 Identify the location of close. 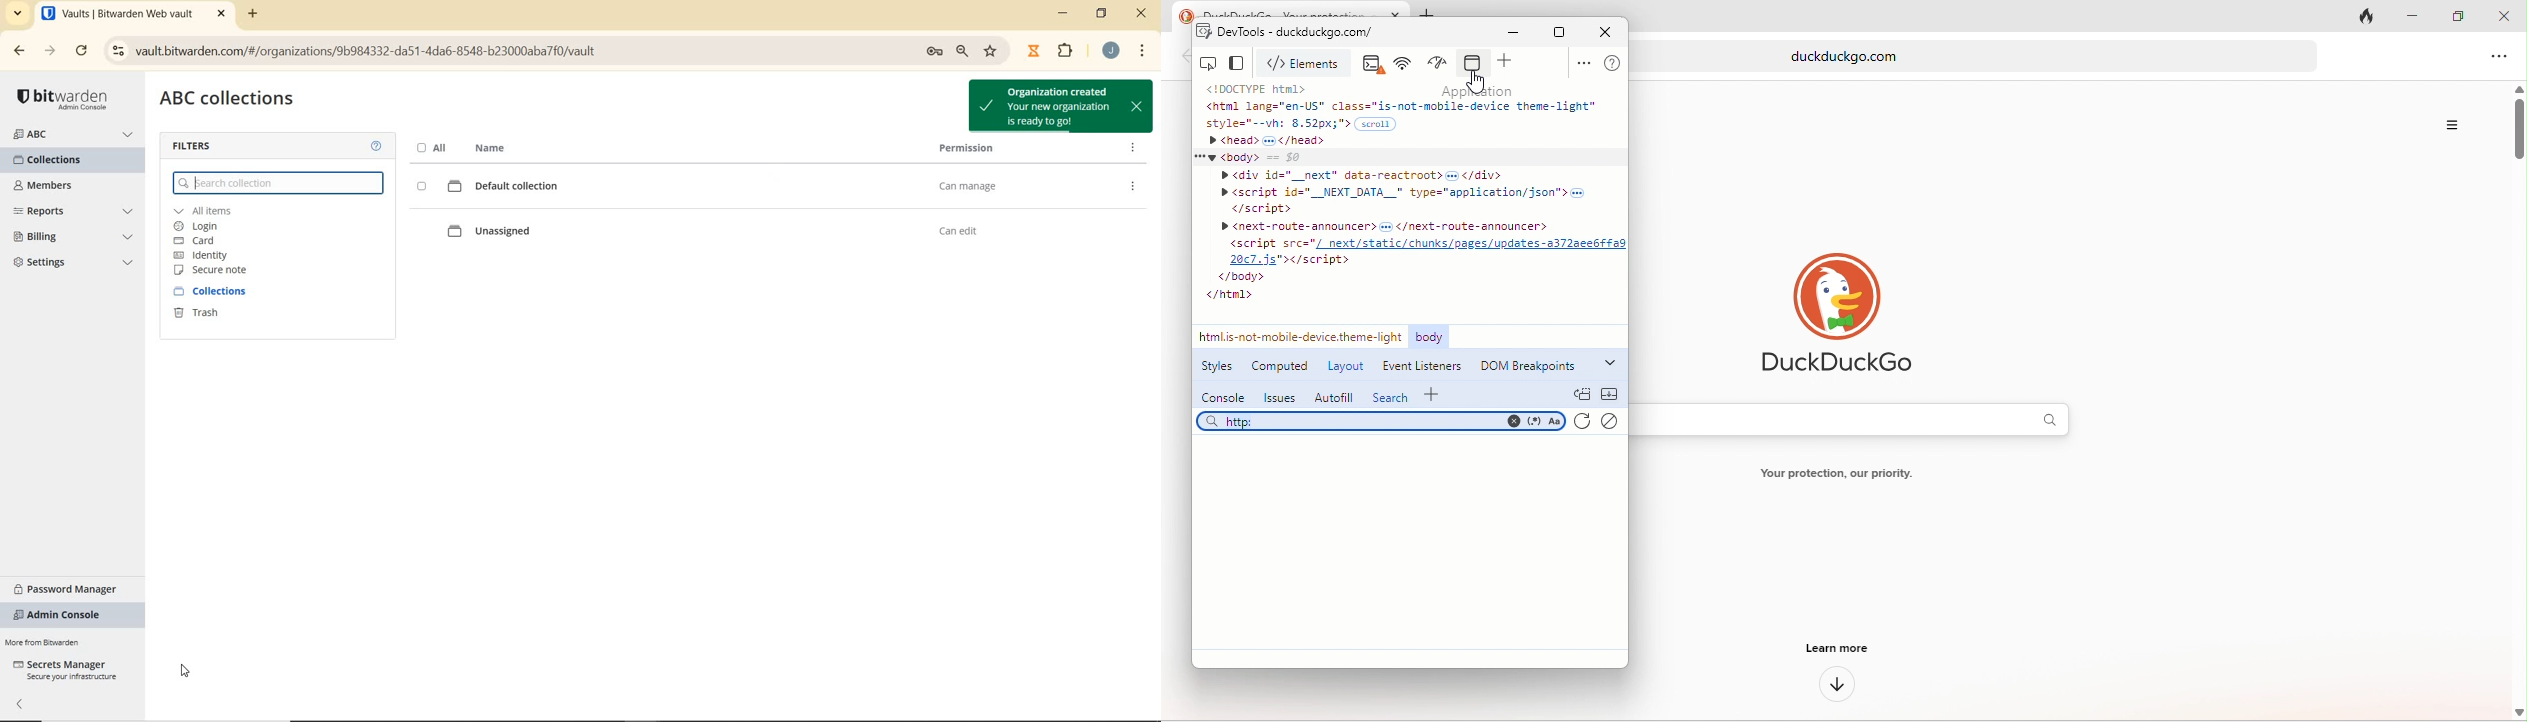
(1142, 15).